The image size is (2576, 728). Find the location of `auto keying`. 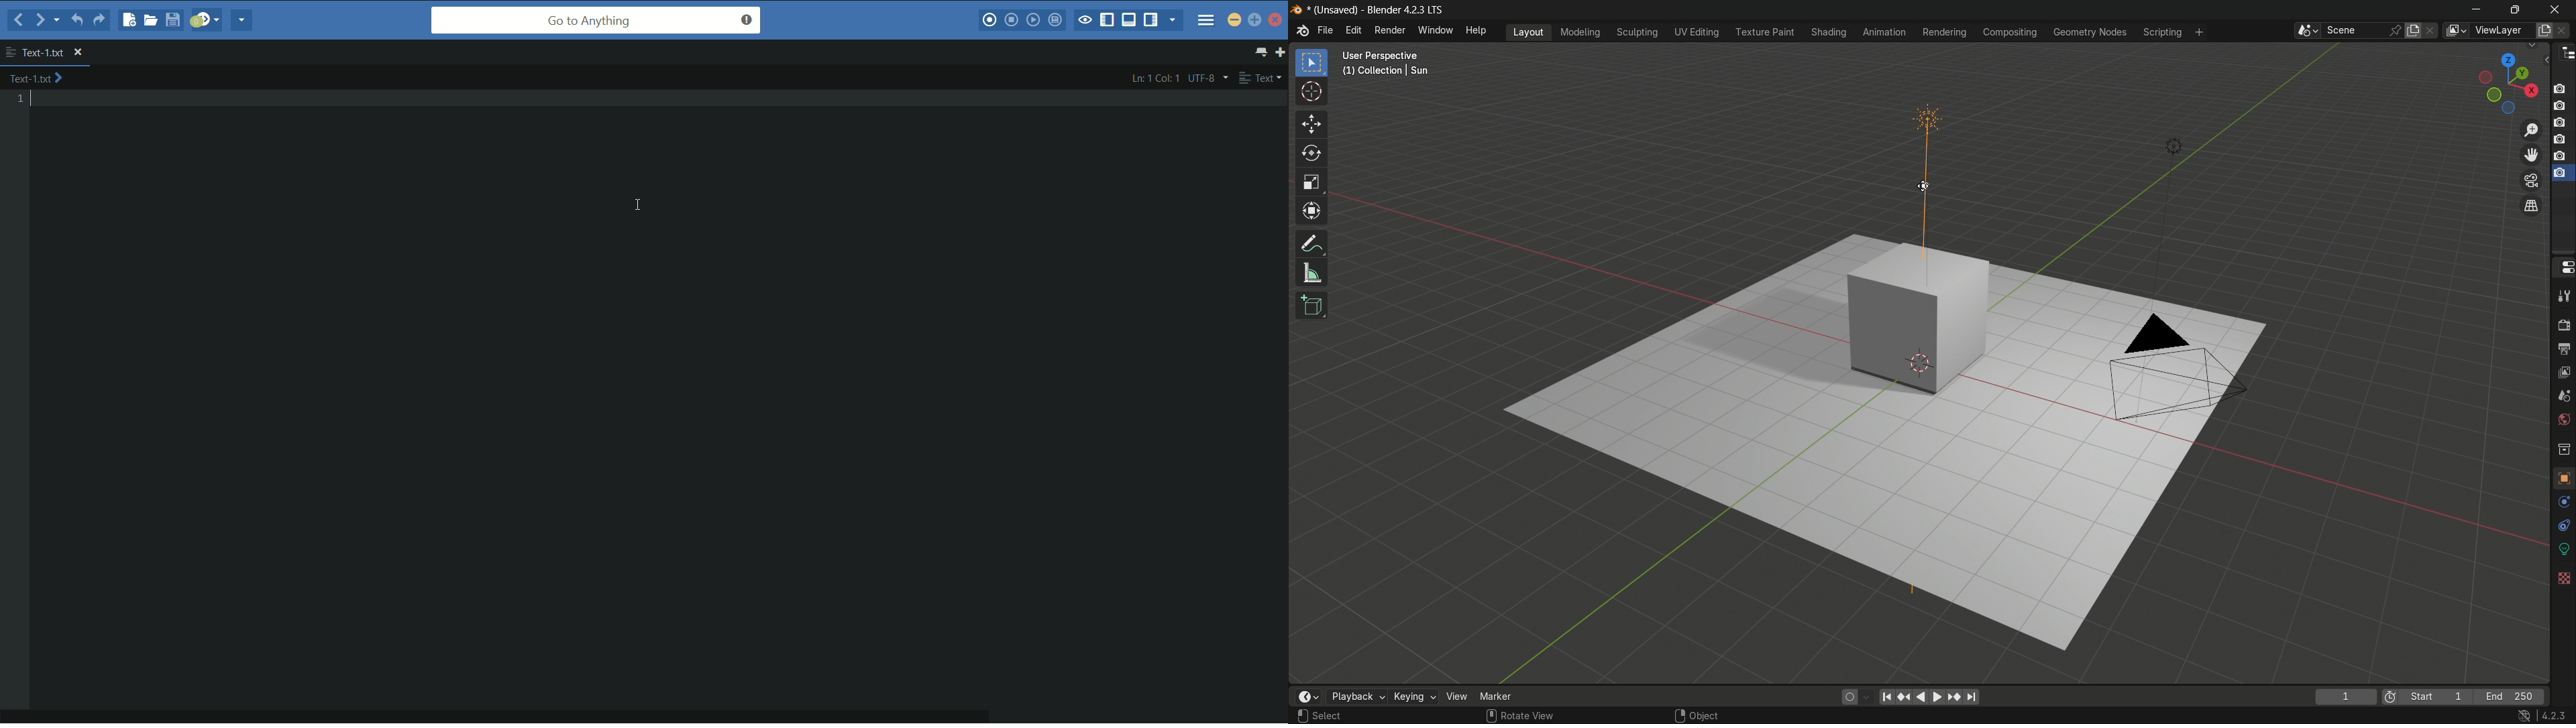

auto keying is located at coordinates (1847, 698).